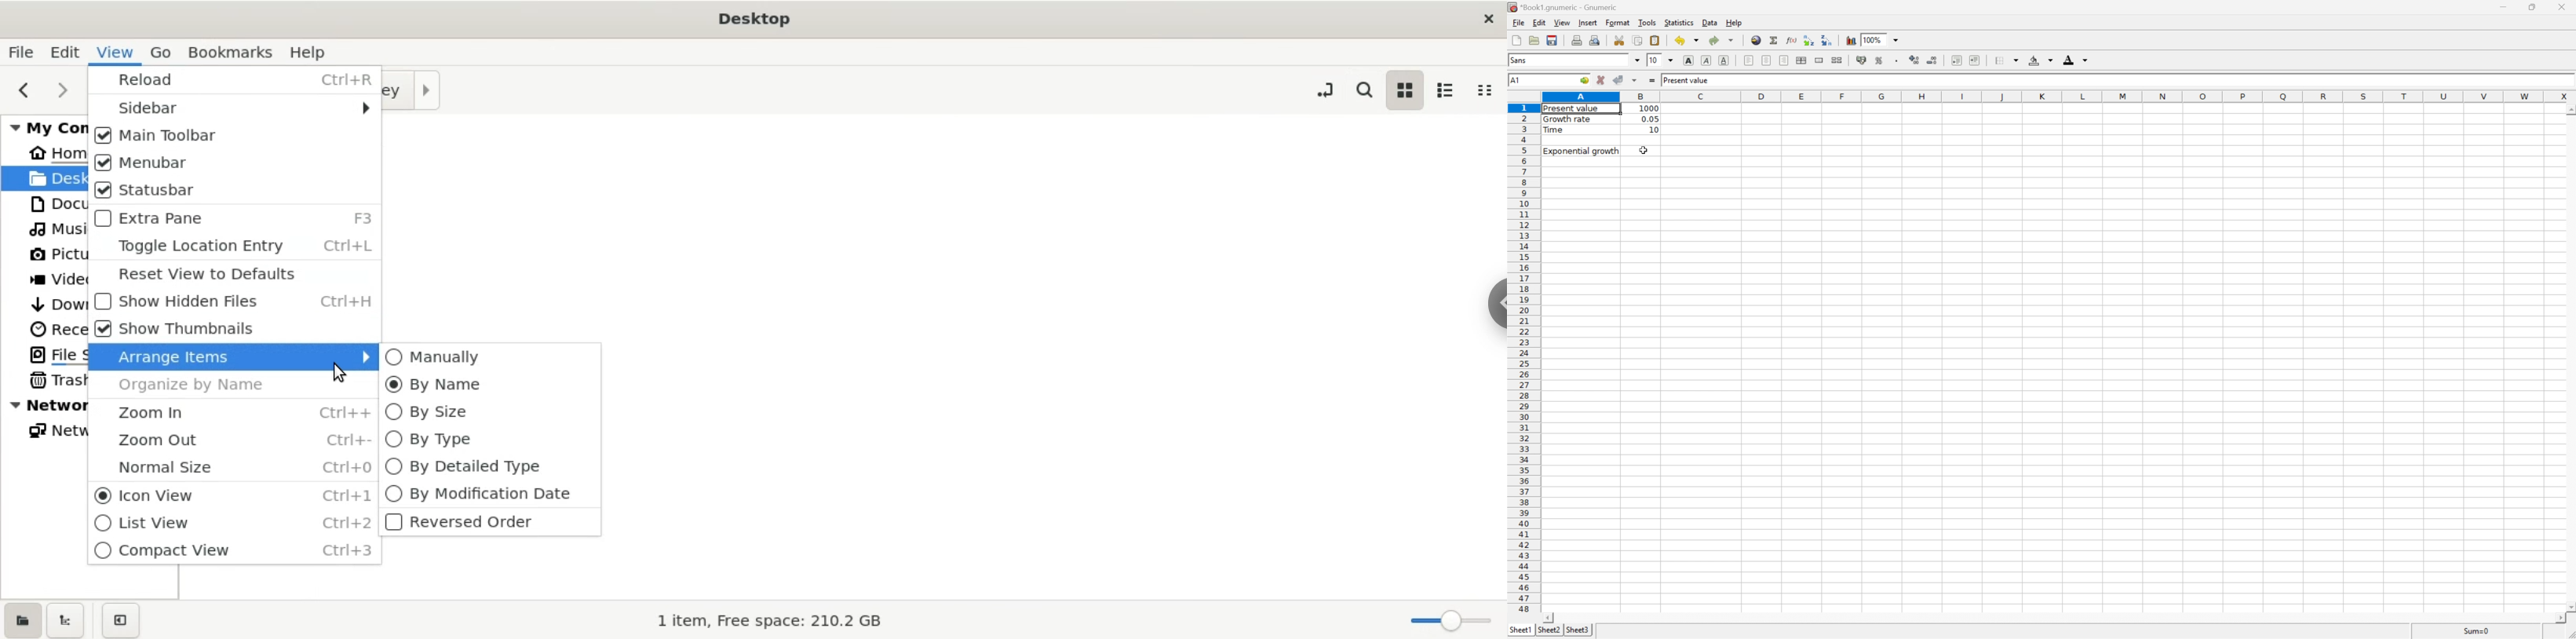  I want to click on Set the format of the selected cells to include a thousands separator, so click(1898, 61).